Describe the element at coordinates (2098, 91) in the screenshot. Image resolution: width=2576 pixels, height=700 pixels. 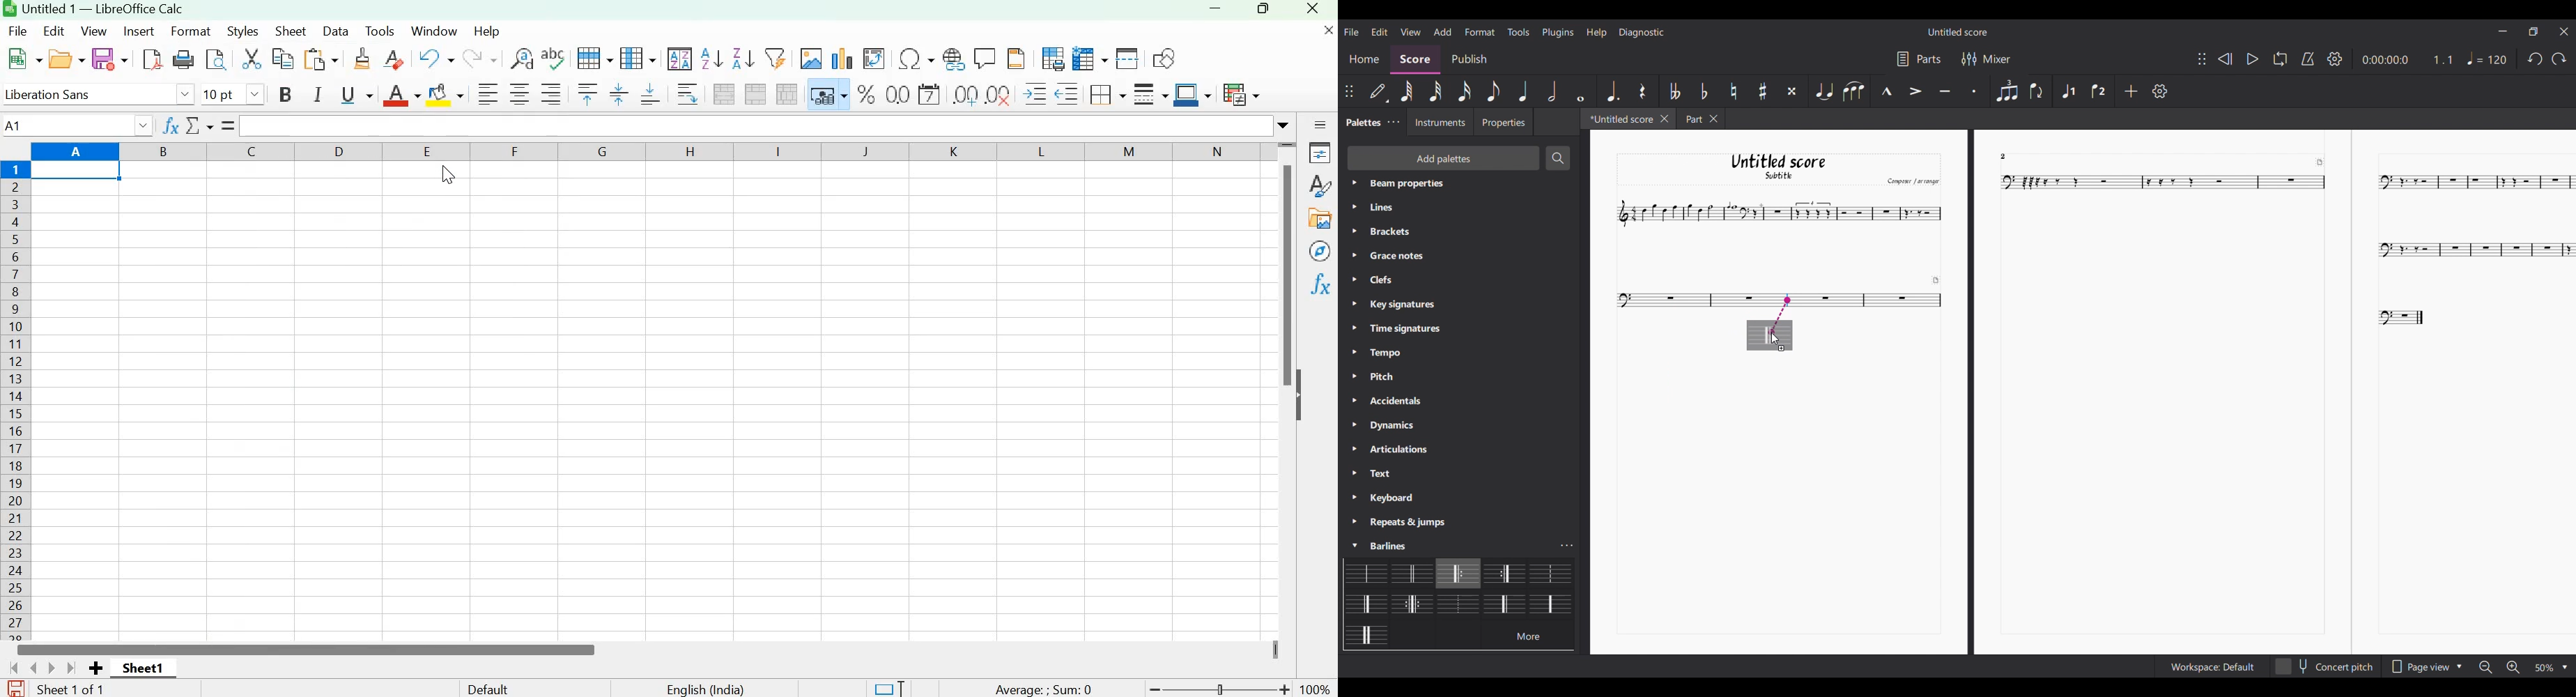
I see `Voice 2` at that location.